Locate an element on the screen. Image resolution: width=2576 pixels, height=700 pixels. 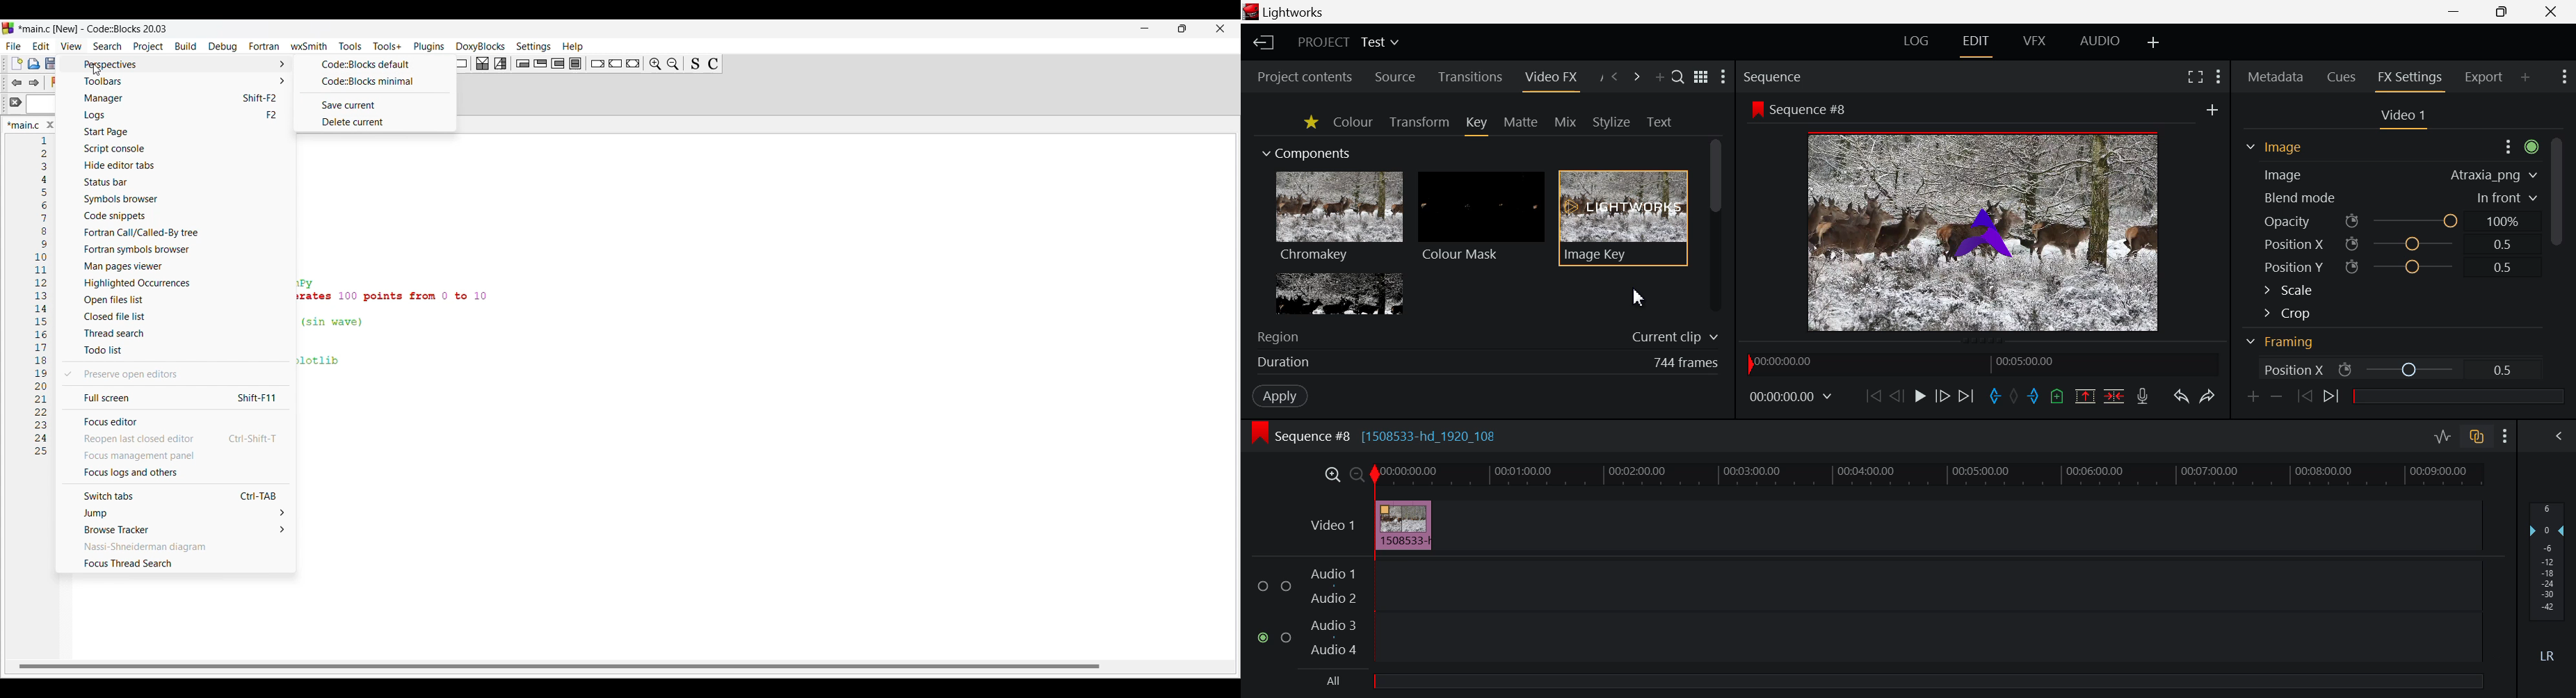
Cues is located at coordinates (2339, 77).